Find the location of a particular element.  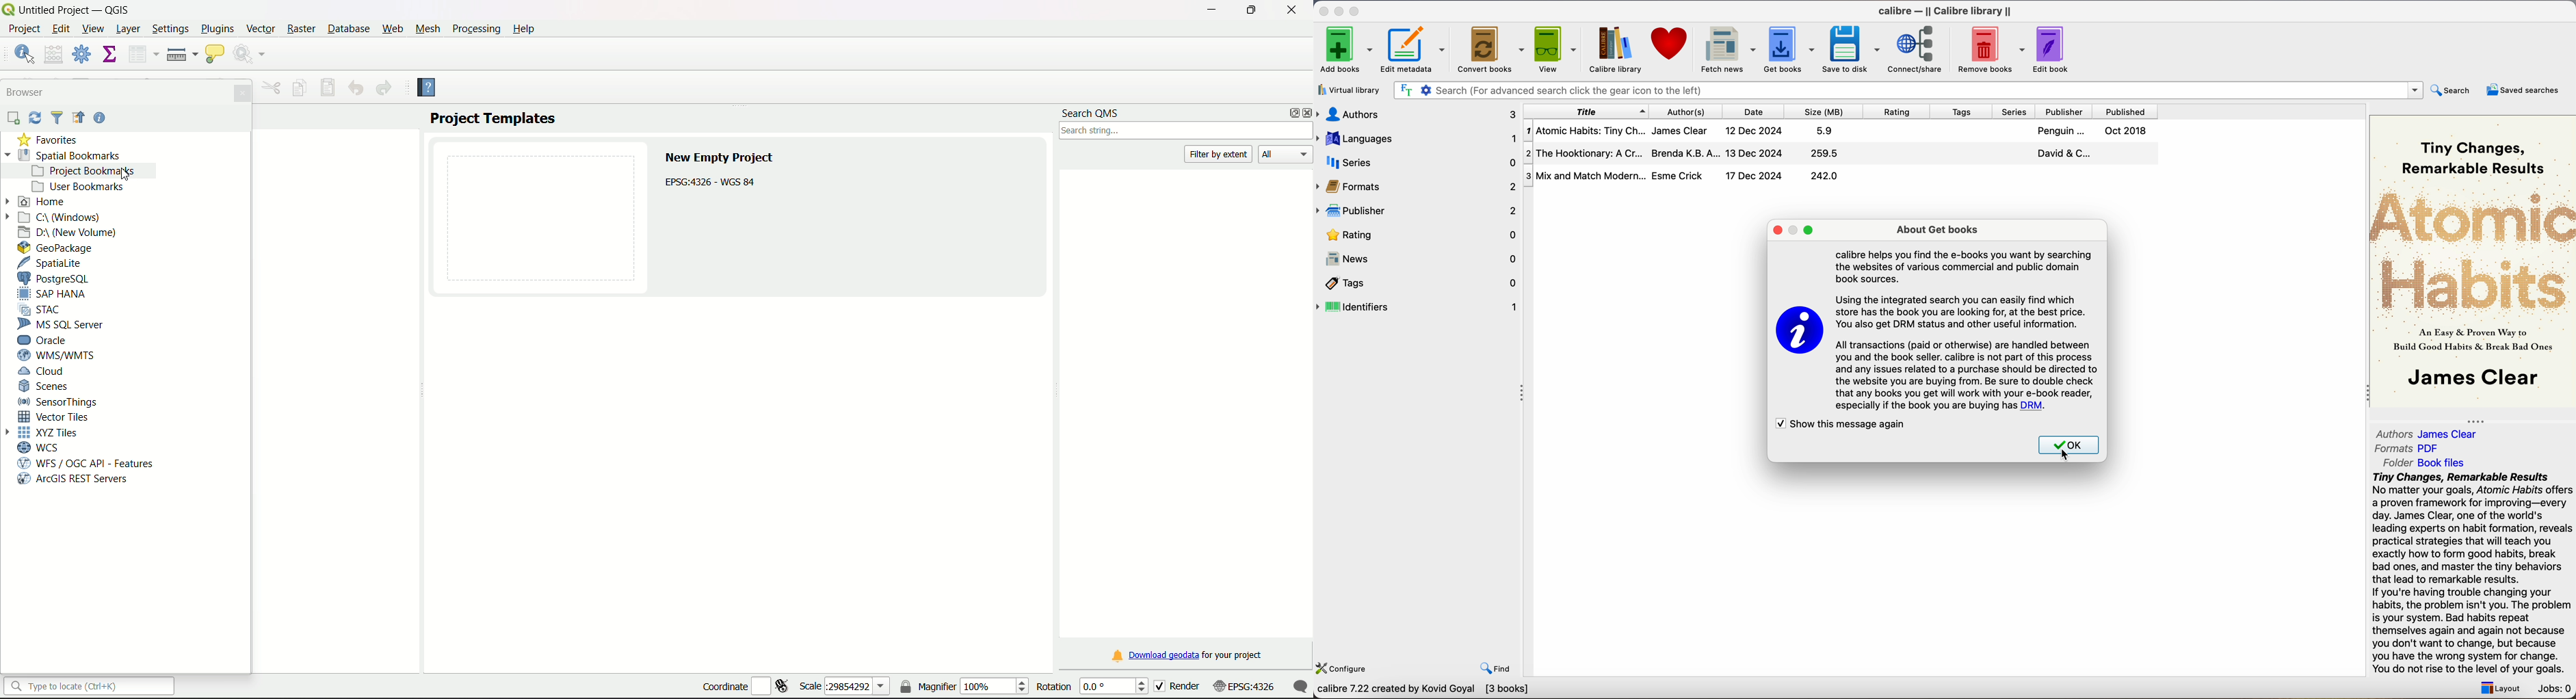

Esme Crick is located at coordinates (1678, 176).